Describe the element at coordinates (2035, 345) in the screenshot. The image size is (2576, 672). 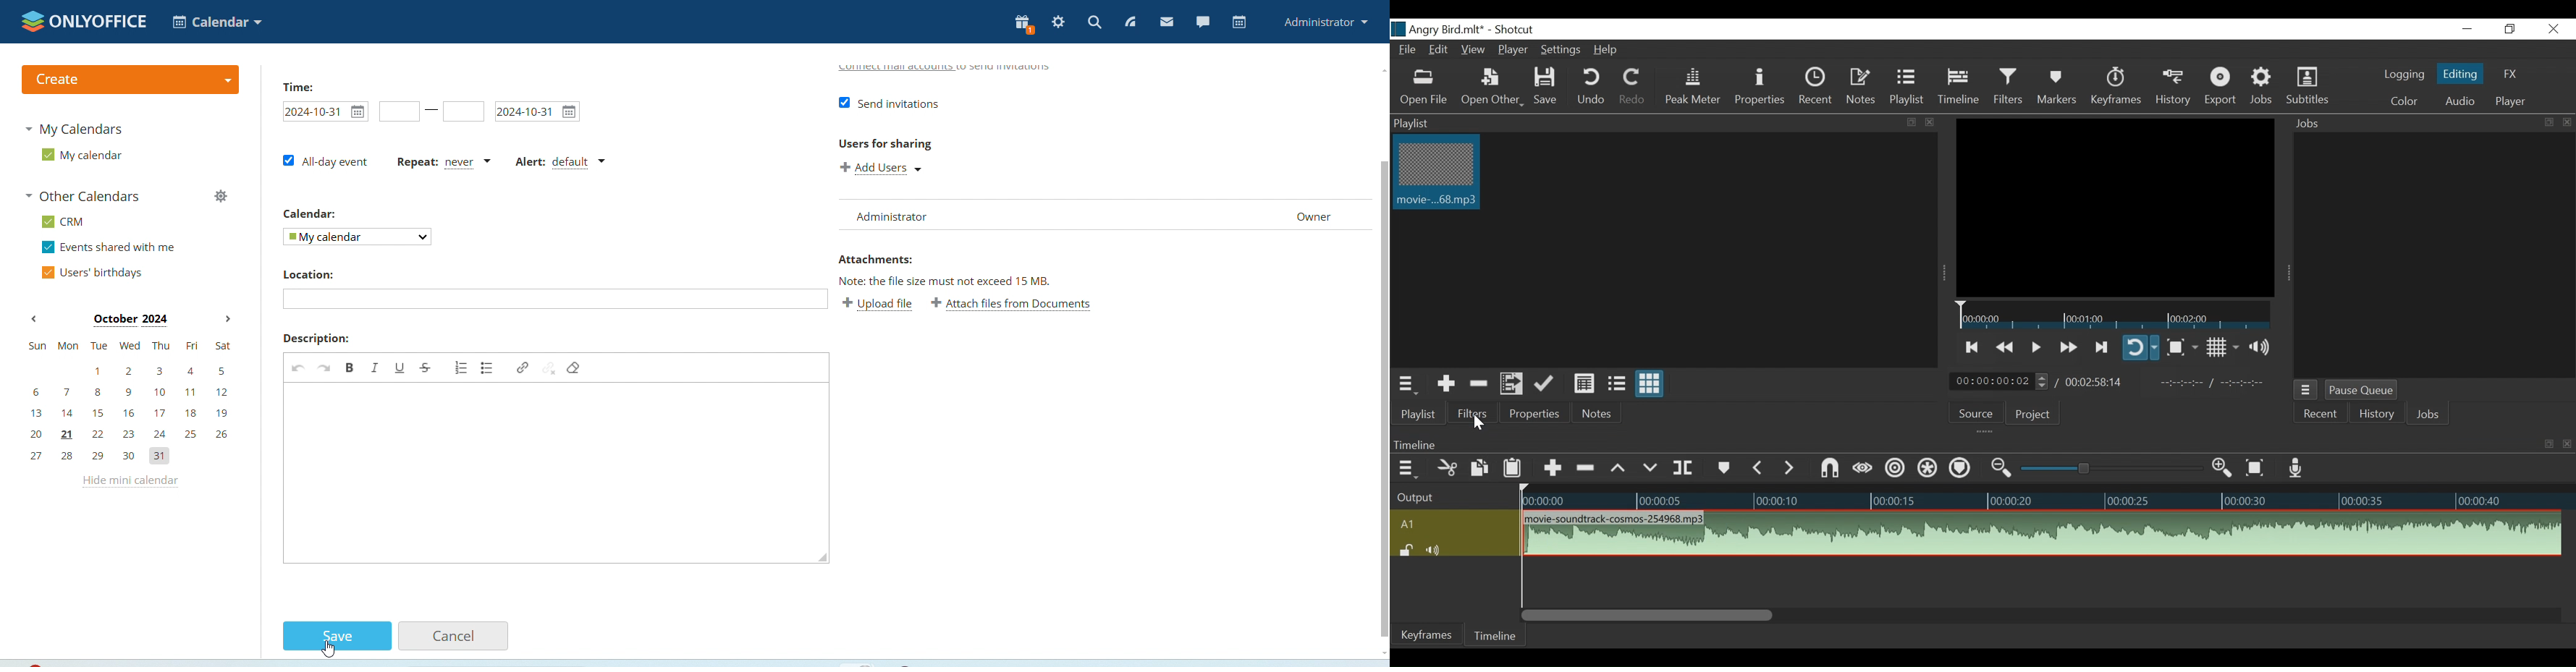
I see `Toggle play or pause (space)` at that location.